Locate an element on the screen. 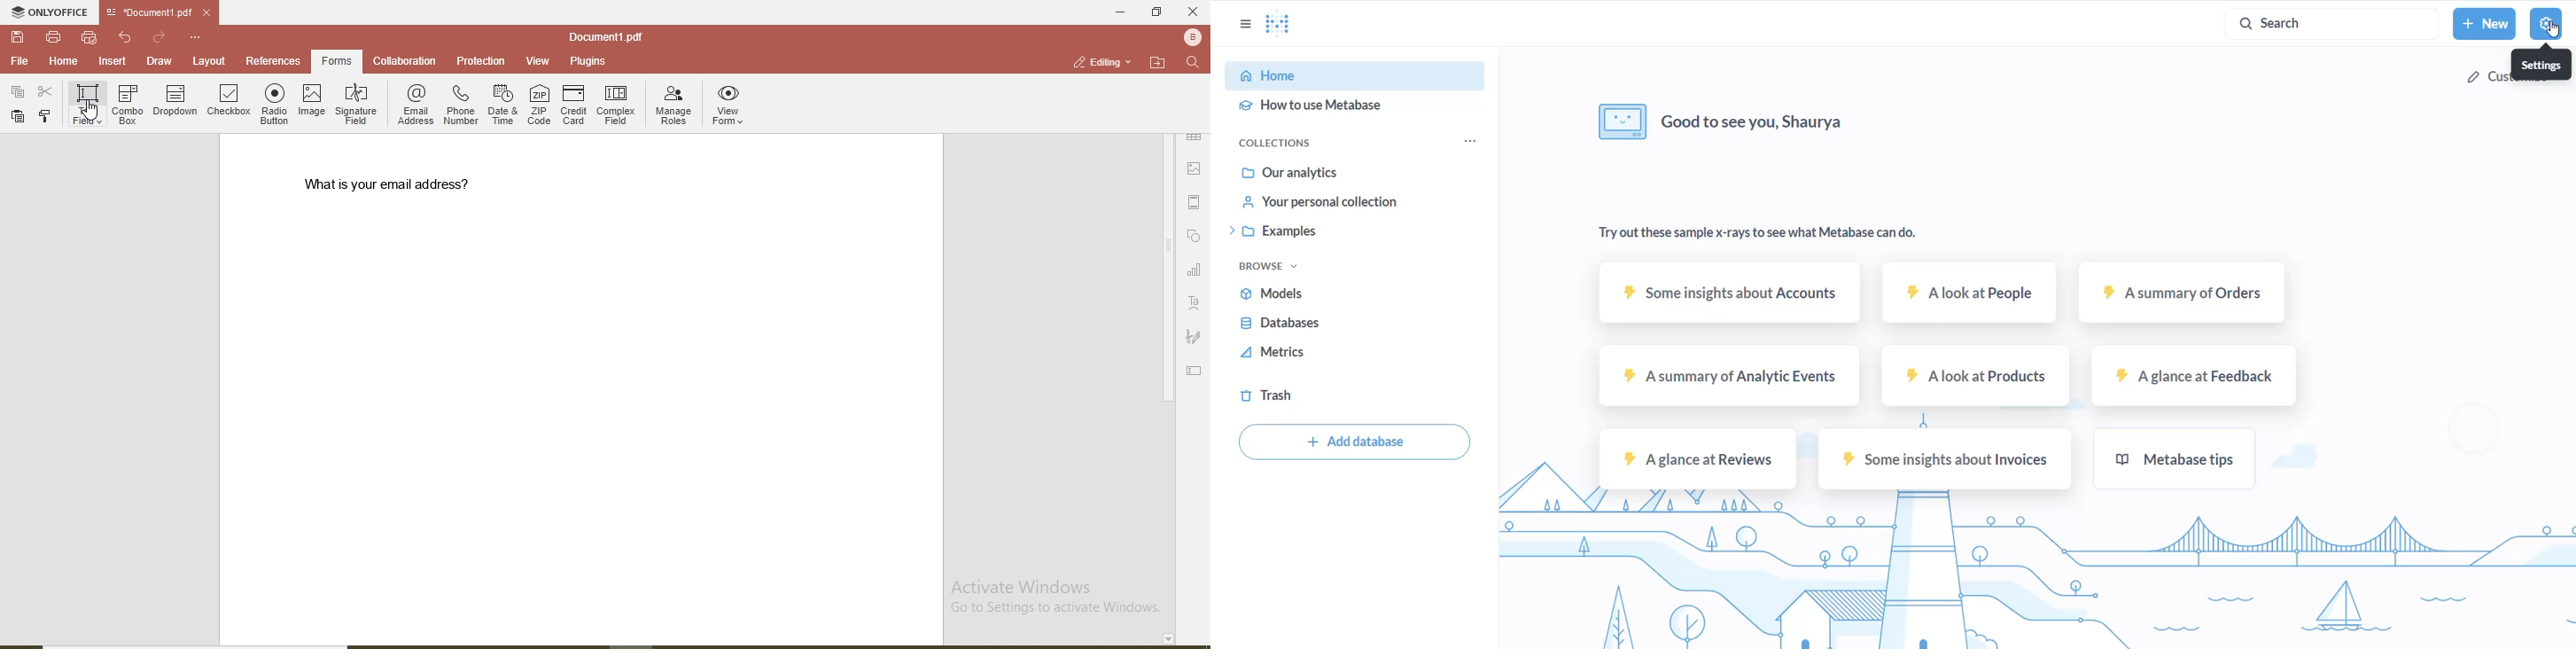 This screenshot has height=672, width=2576. insert is located at coordinates (113, 62).